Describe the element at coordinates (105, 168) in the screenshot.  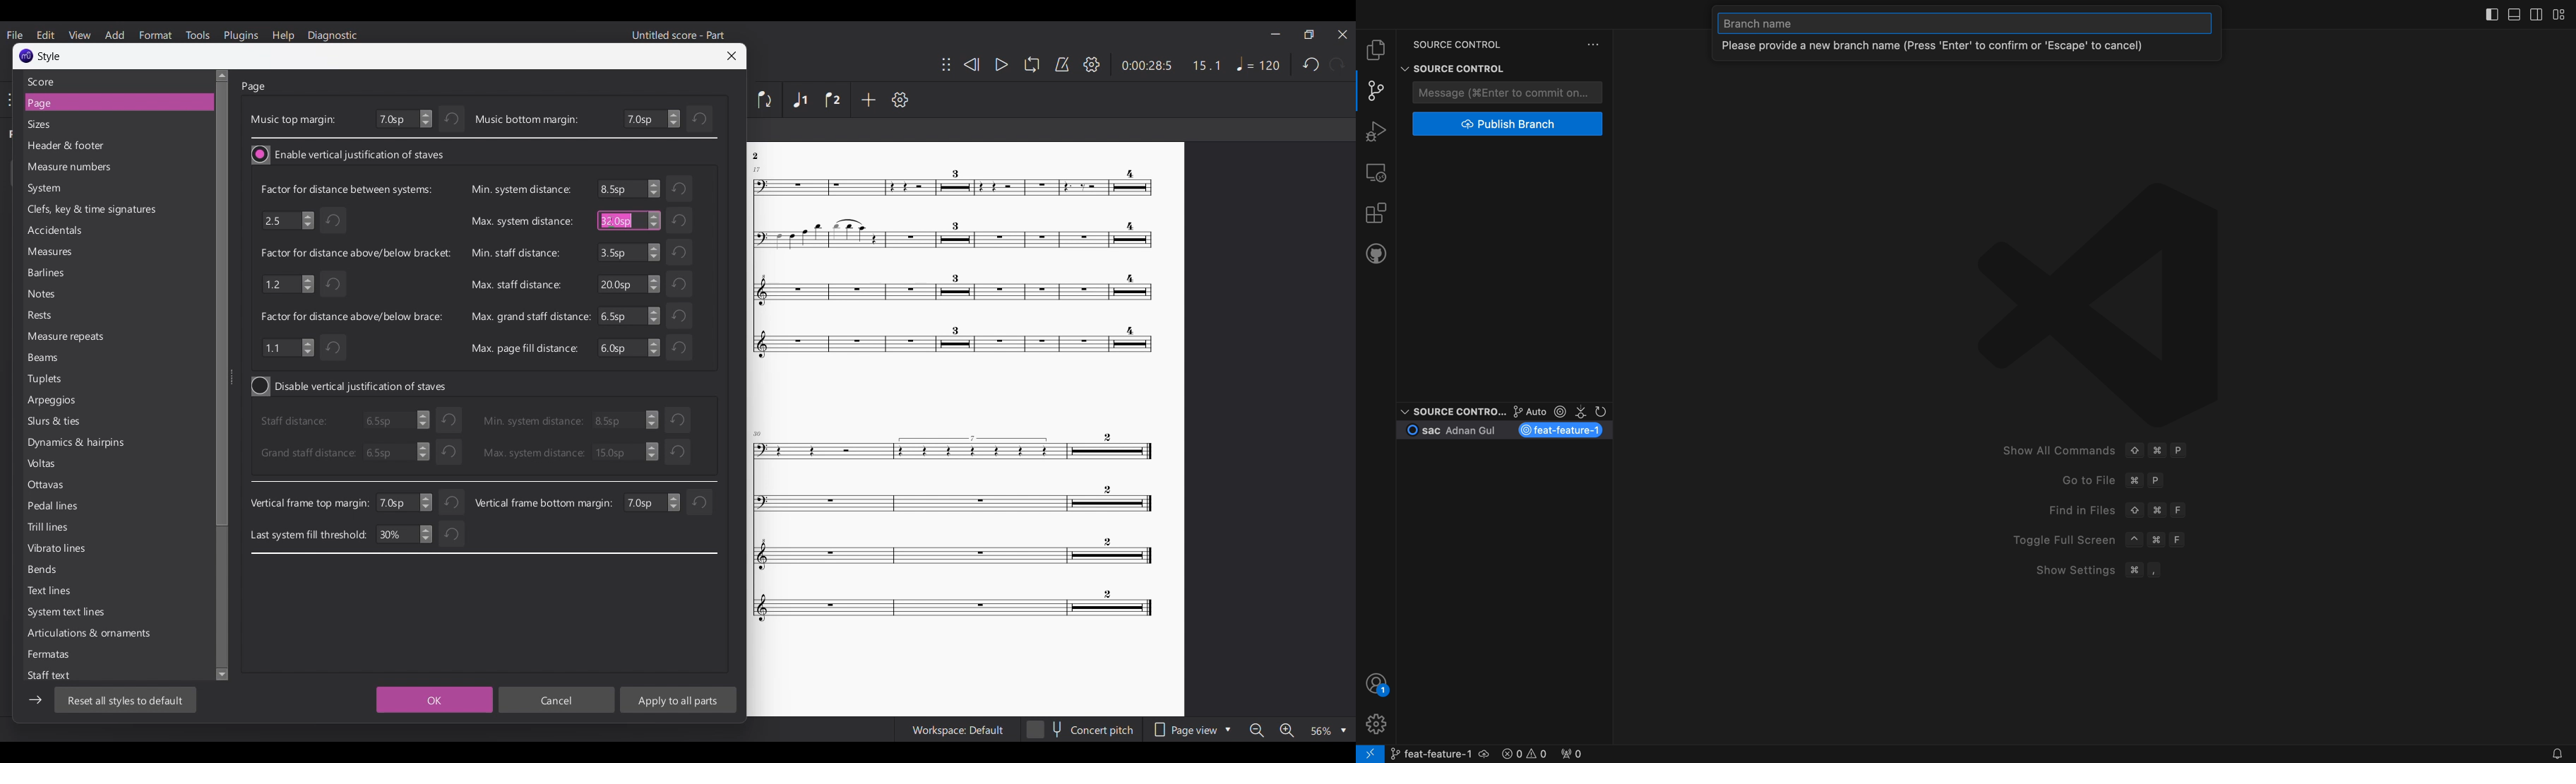
I see `measure numbers` at that location.